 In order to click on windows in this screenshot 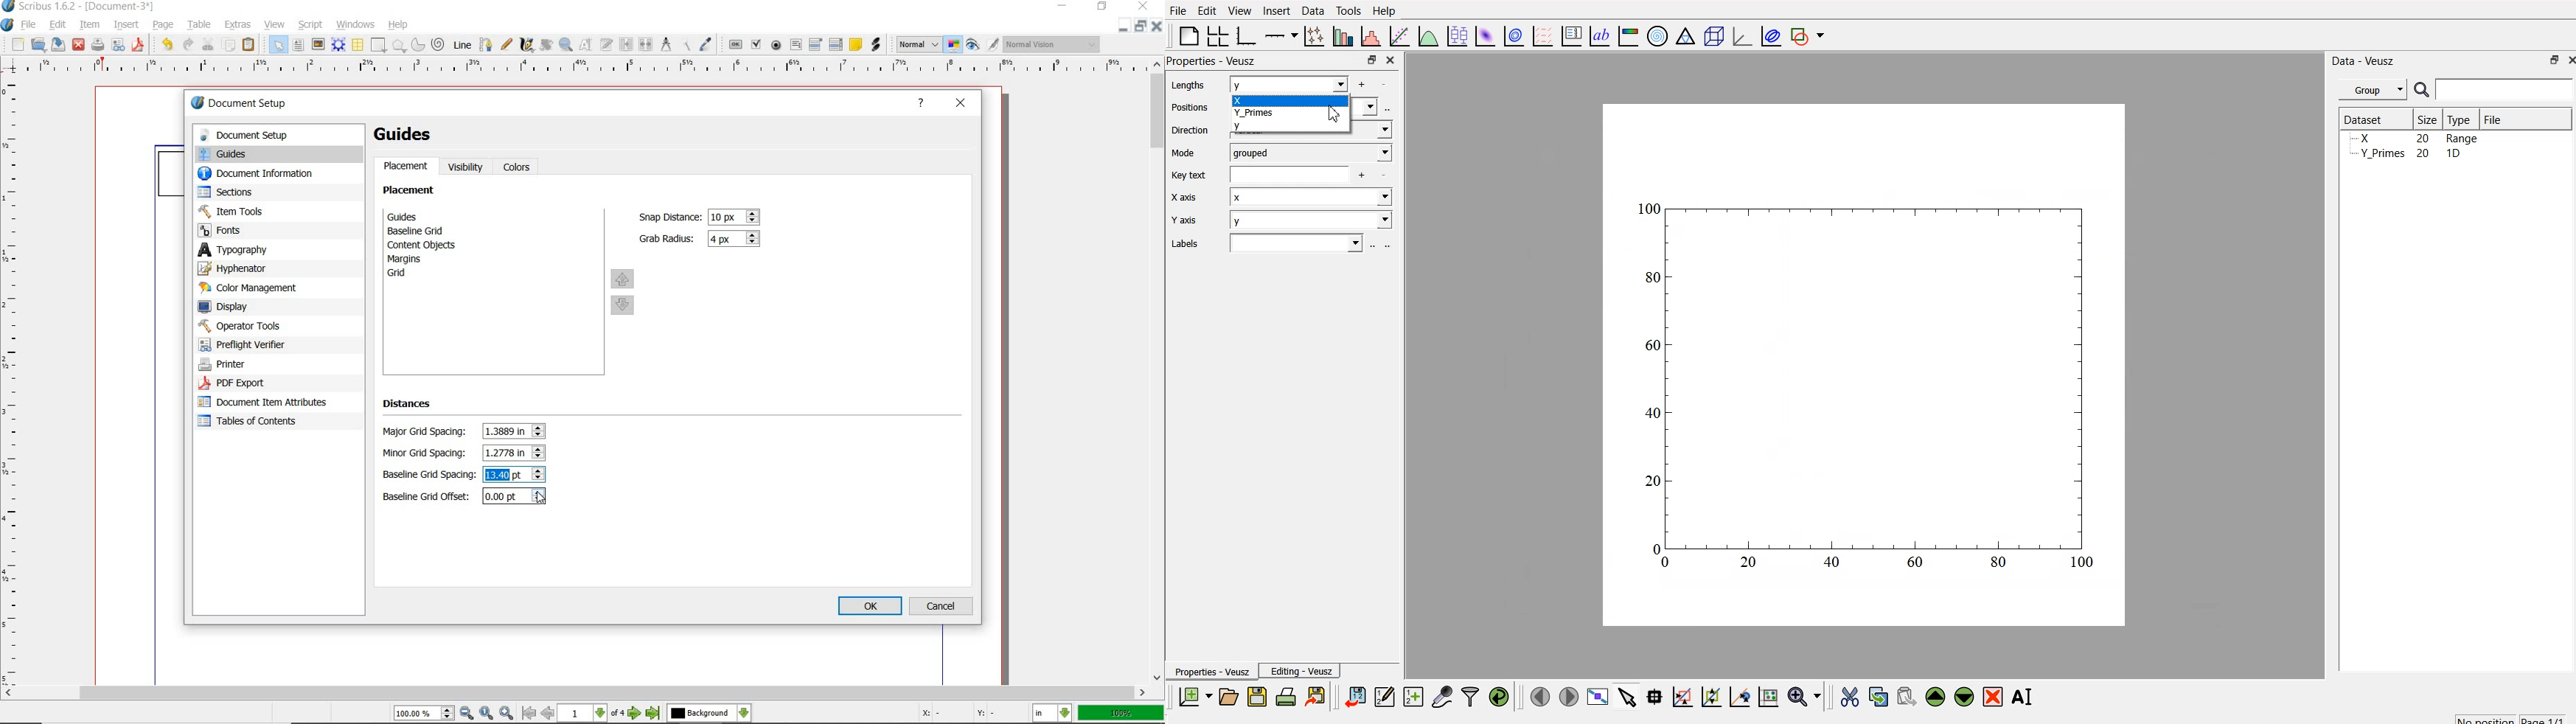, I will do `click(356, 24)`.